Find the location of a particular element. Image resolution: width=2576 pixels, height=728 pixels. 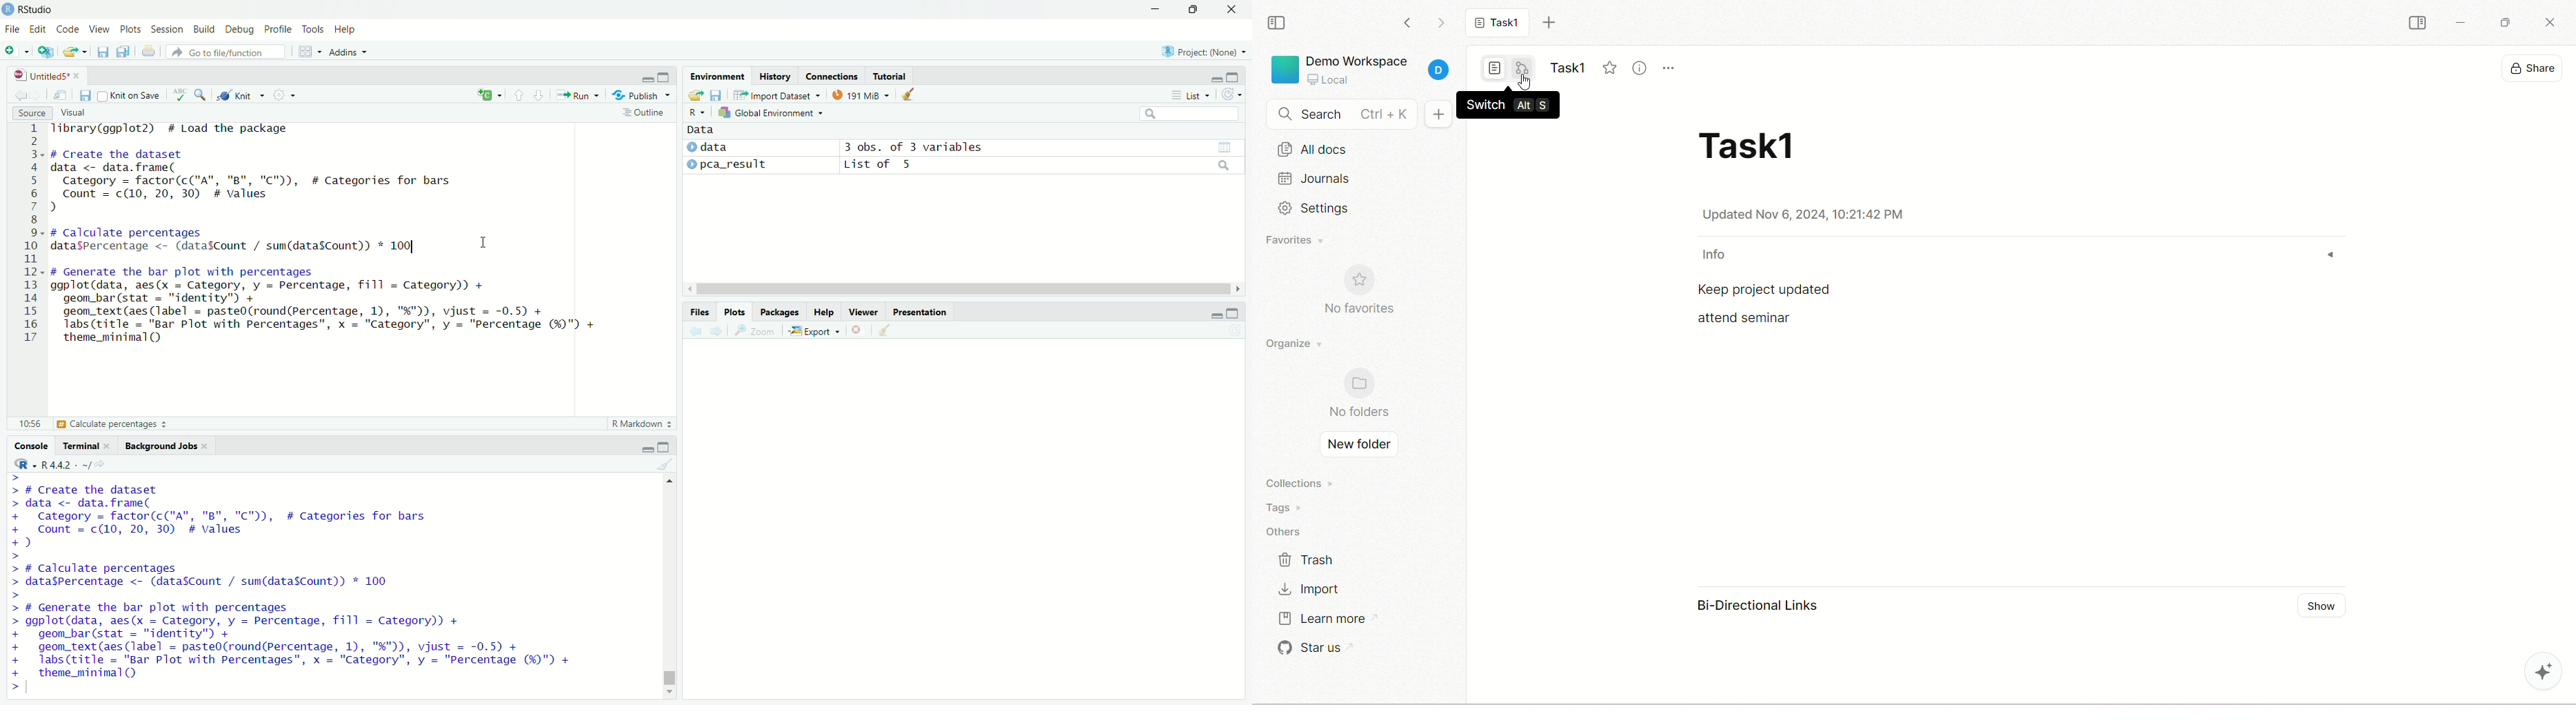

tools is located at coordinates (314, 30).